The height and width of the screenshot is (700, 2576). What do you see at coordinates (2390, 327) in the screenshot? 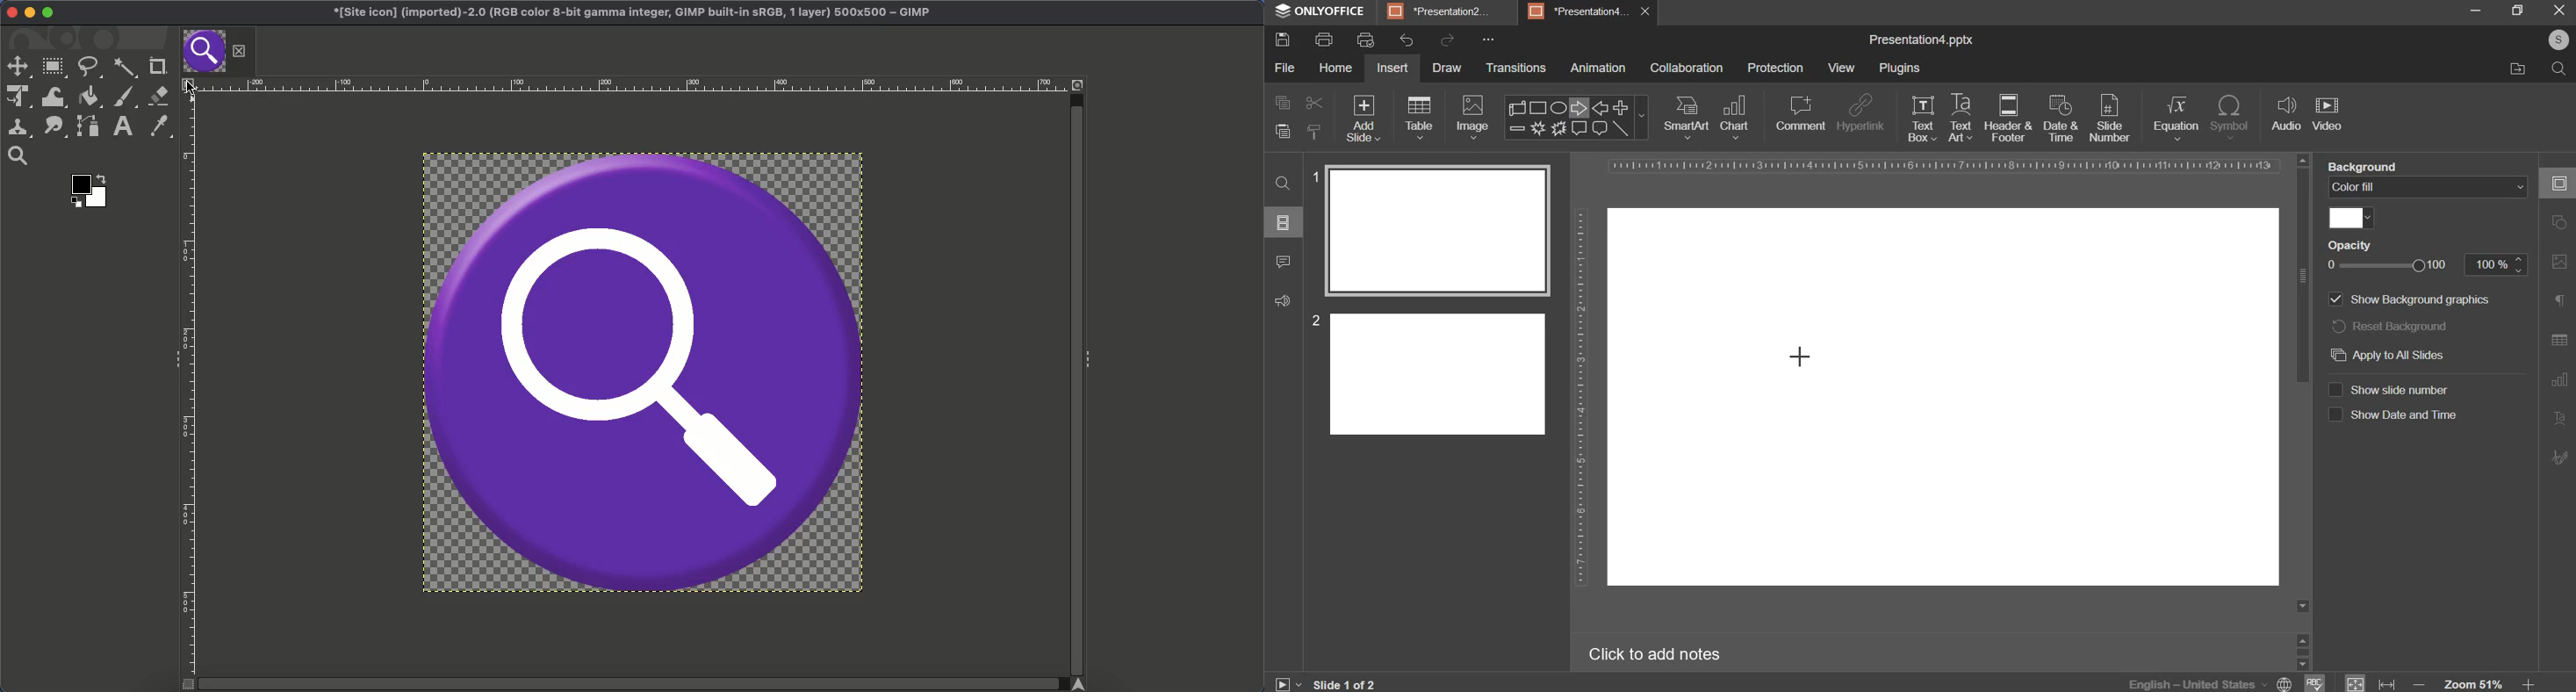
I see `reset background` at bounding box center [2390, 327].